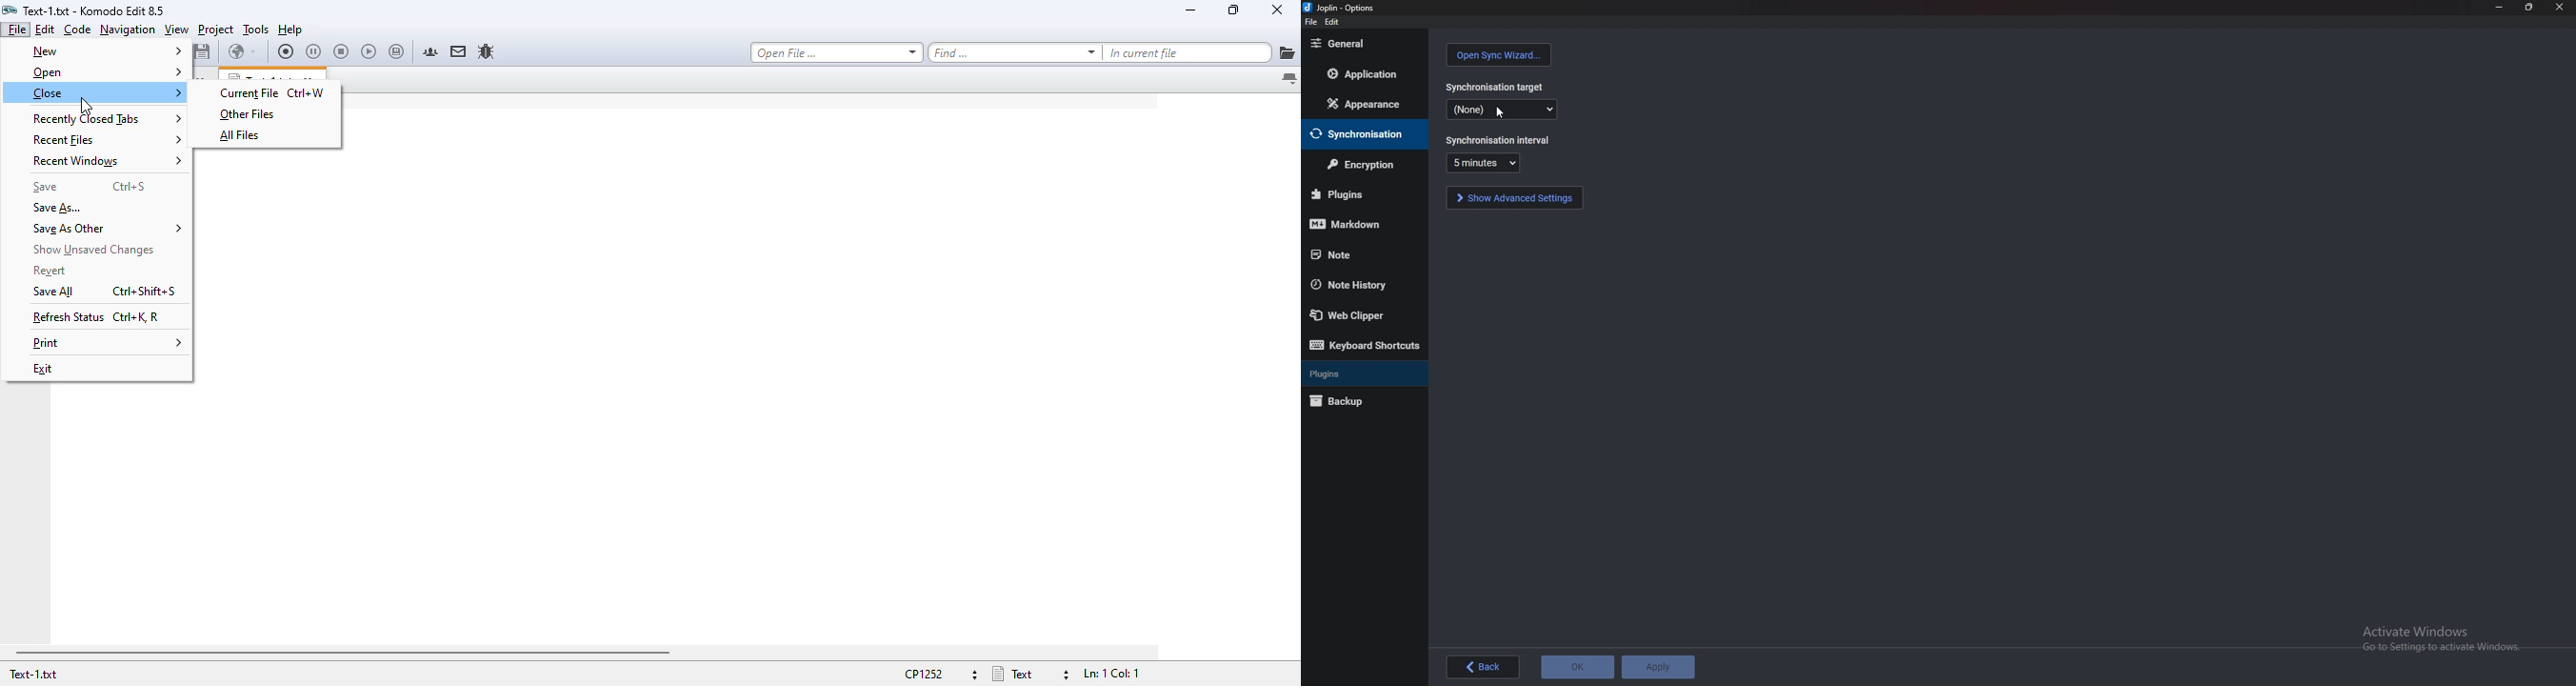 This screenshot has height=700, width=2576. I want to click on Mark down, so click(1361, 223).